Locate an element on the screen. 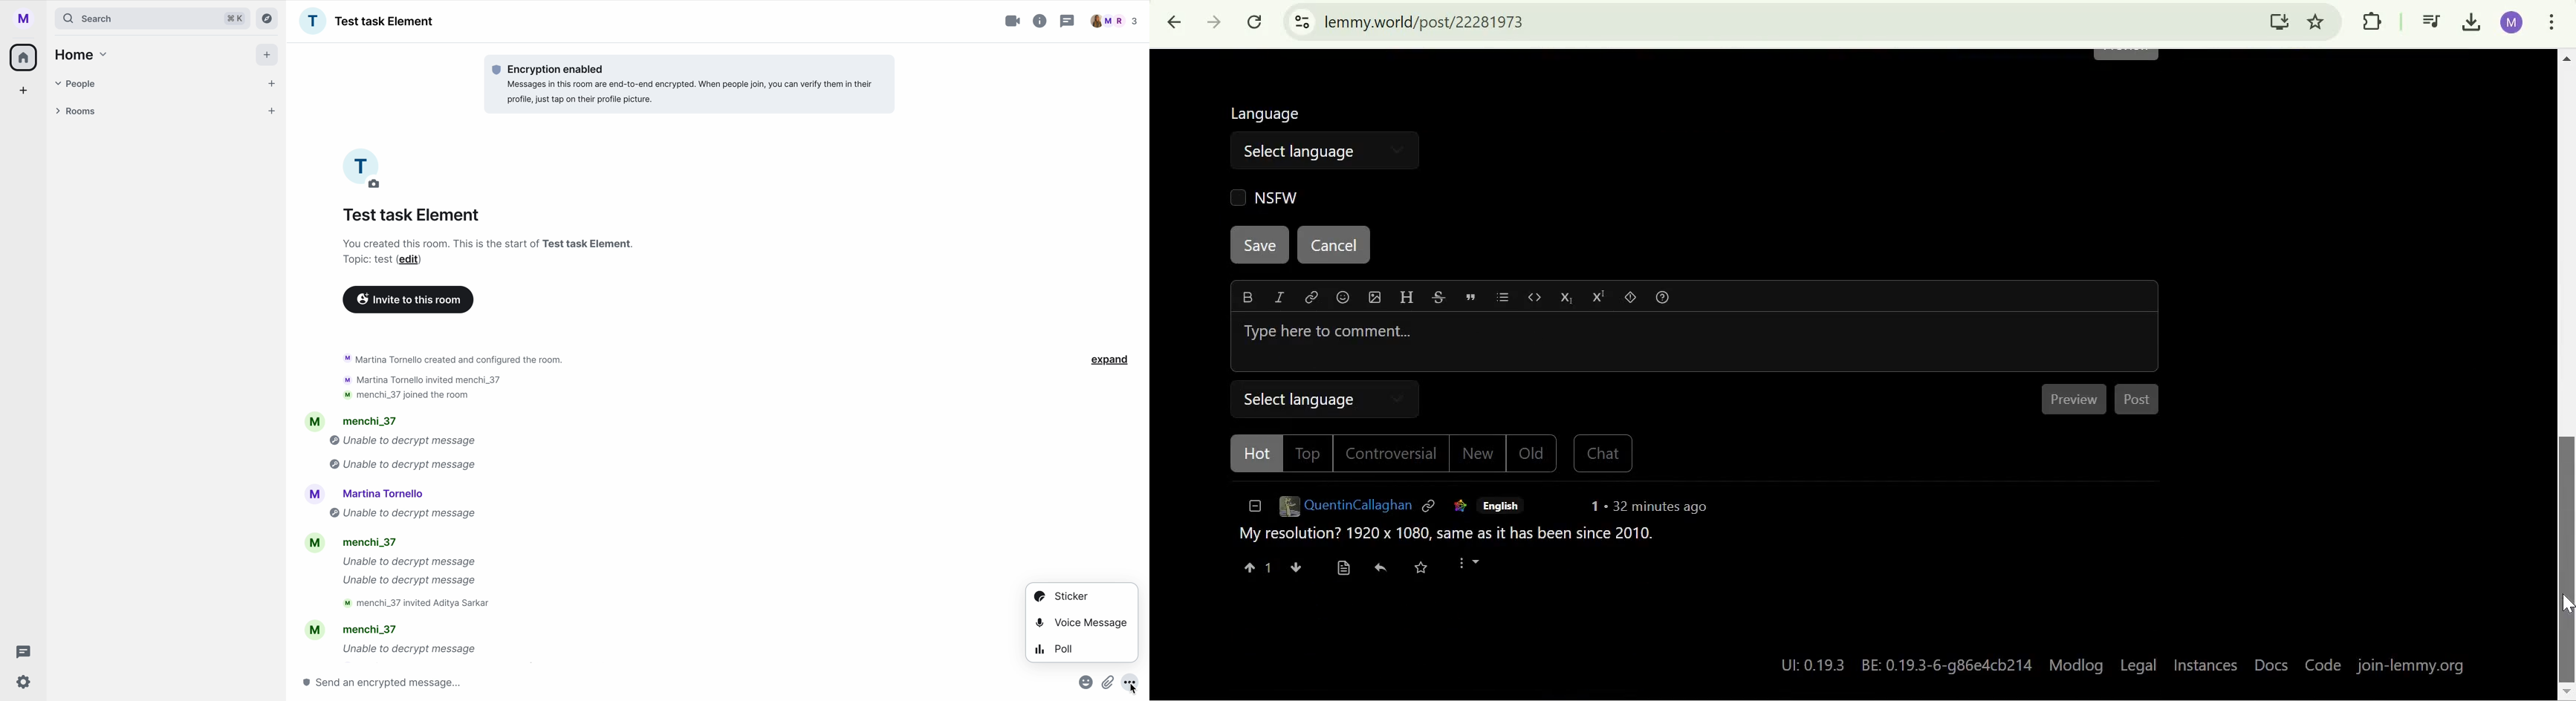  rooms tab is located at coordinates (163, 112).